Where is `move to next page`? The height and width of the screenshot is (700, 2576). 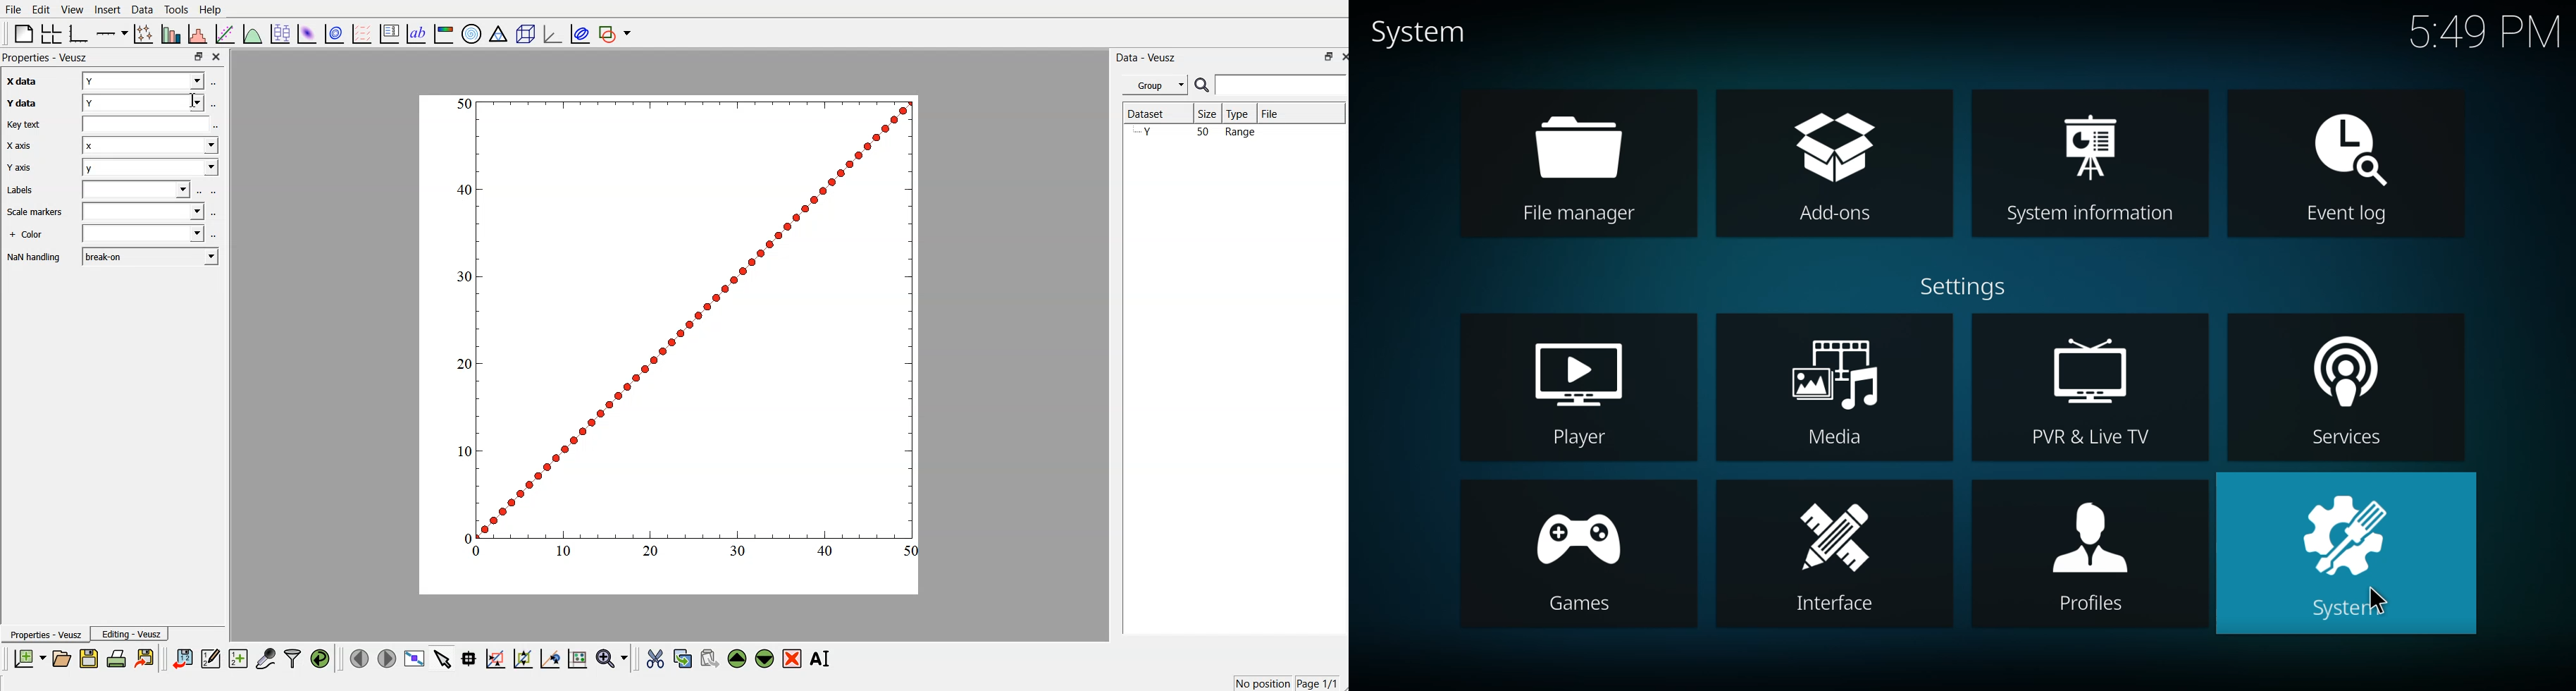
move to next page is located at coordinates (386, 658).